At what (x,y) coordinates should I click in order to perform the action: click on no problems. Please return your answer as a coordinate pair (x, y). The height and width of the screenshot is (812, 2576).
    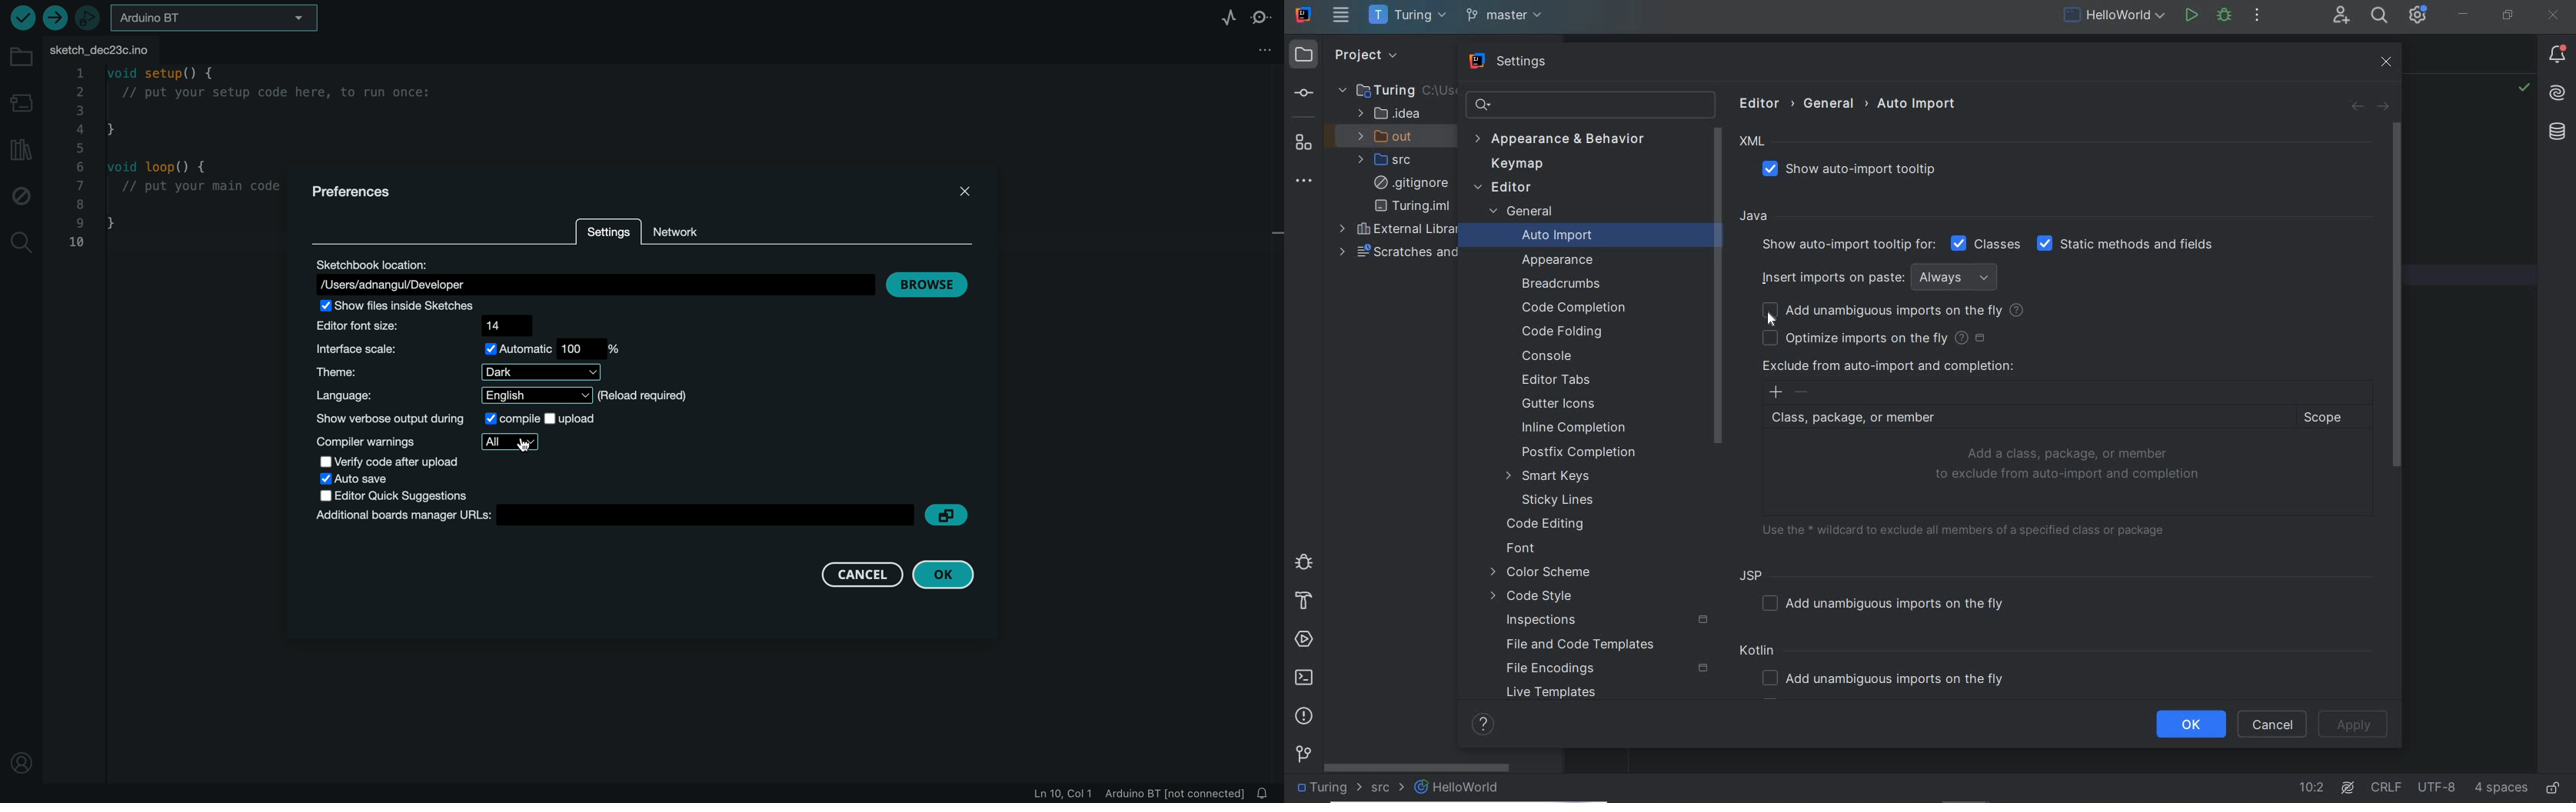
    Looking at the image, I should click on (2523, 89).